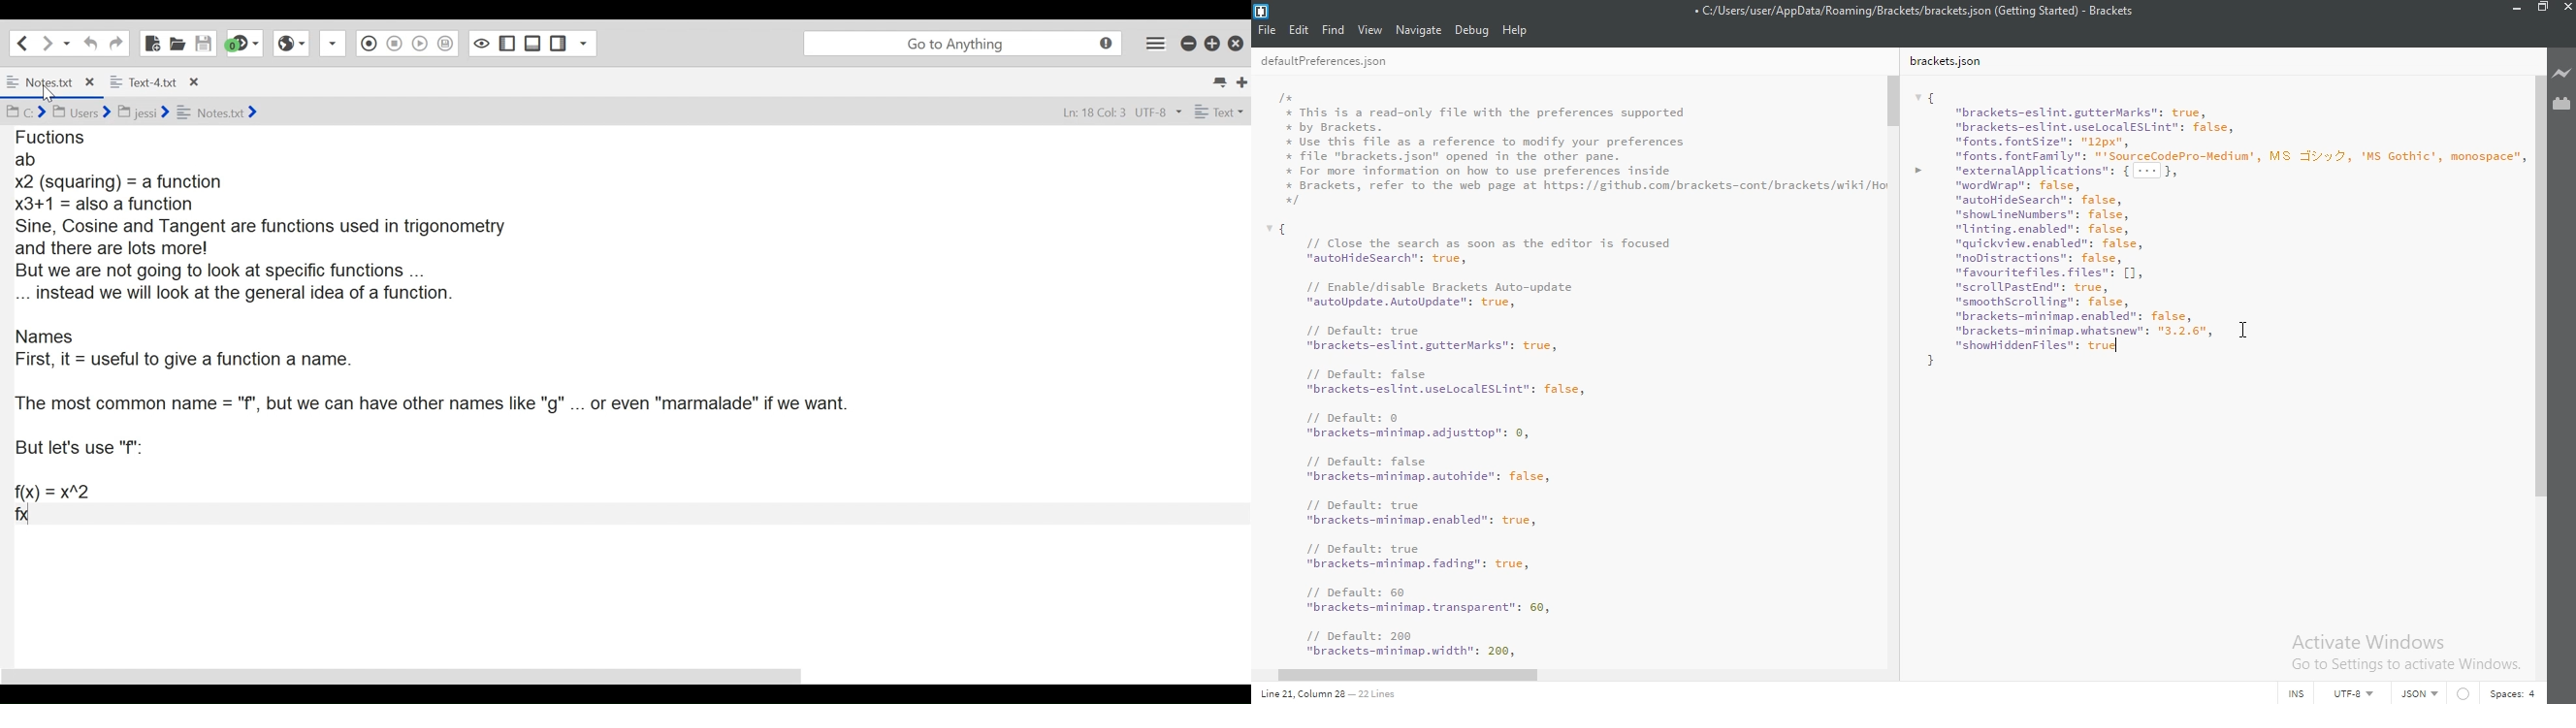 The image size is (2576, 728). Describe the element at coordinates (115, 43) in the screenshot. I see `Redo last action` at that location.